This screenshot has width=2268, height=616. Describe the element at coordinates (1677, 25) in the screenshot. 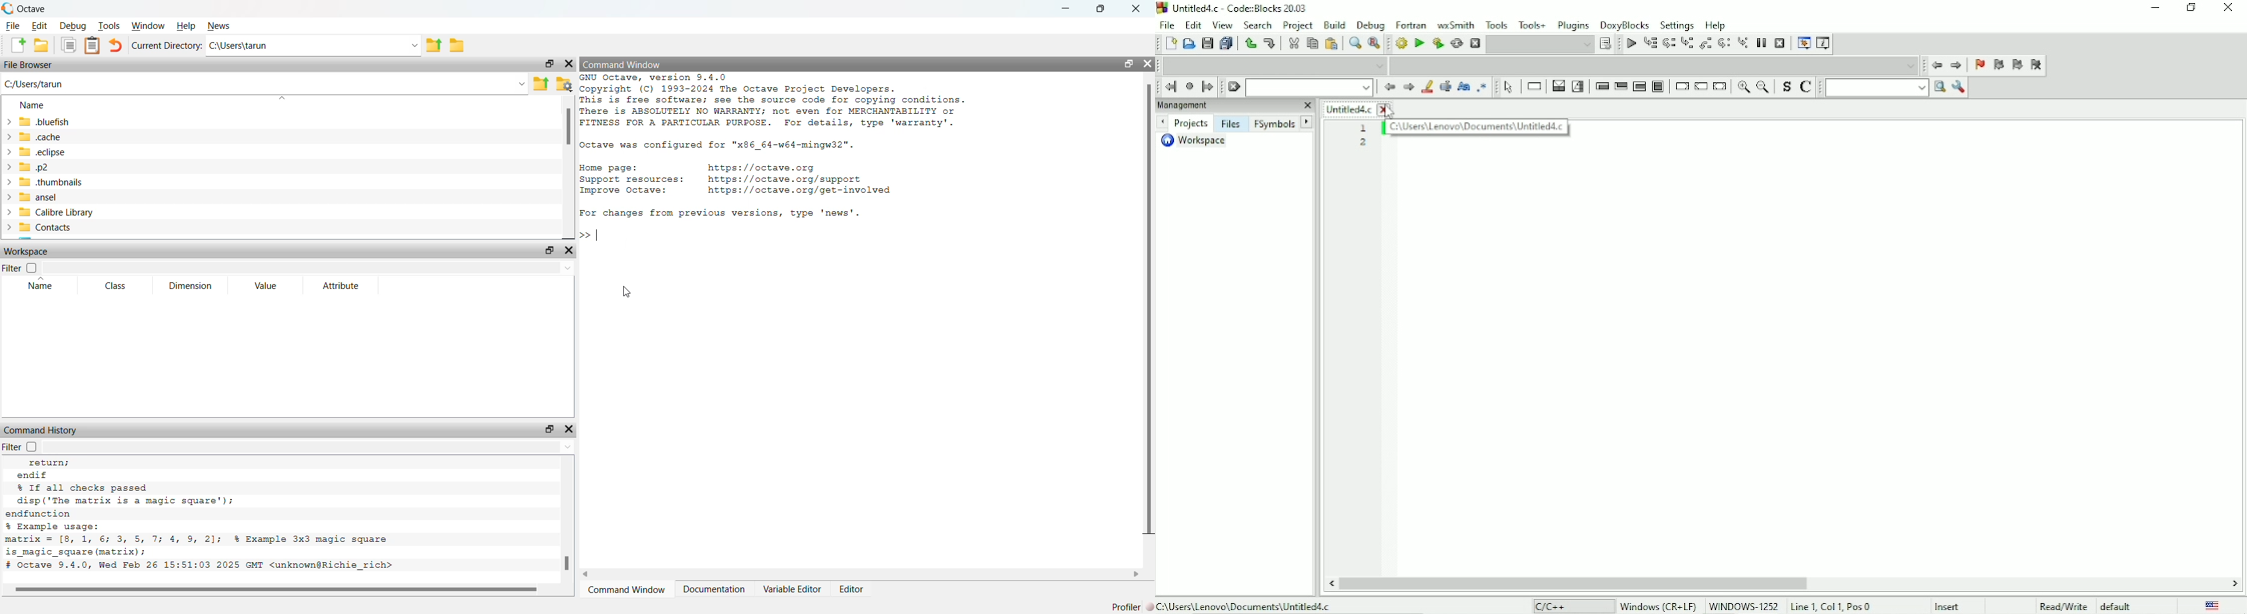

I see `Settings` at that location.